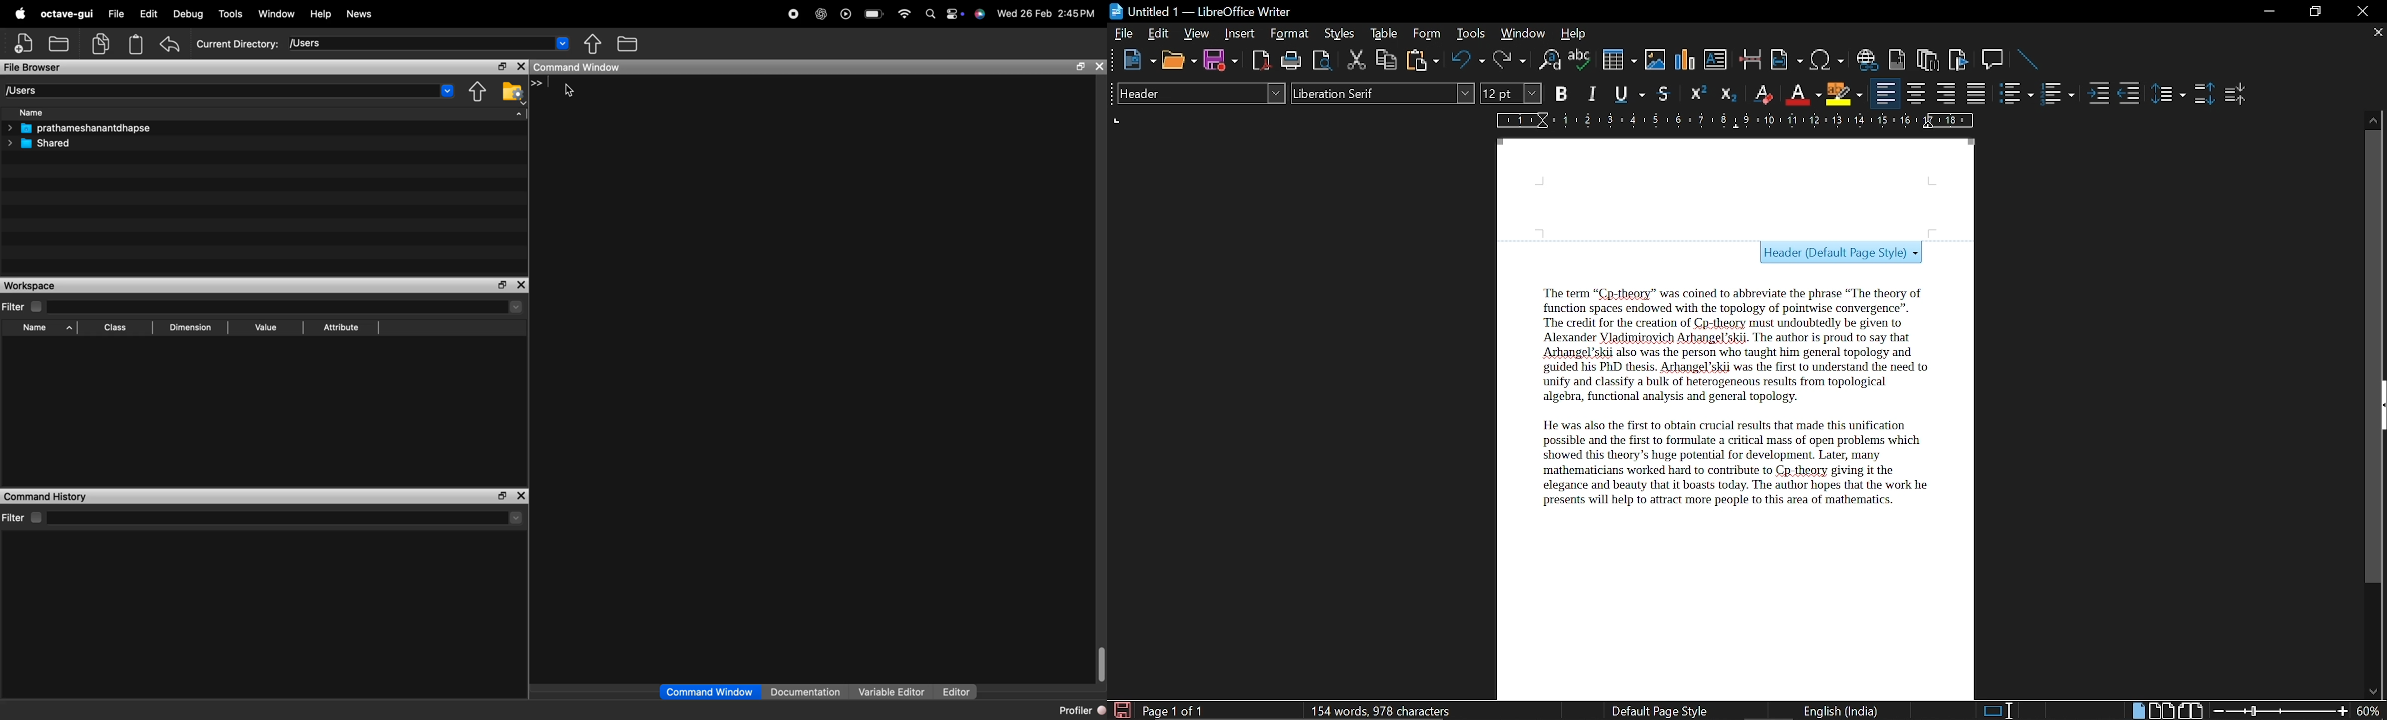 This screenshot has height=728, width=2408. I want to click on Superscript, so click(1695, 94).